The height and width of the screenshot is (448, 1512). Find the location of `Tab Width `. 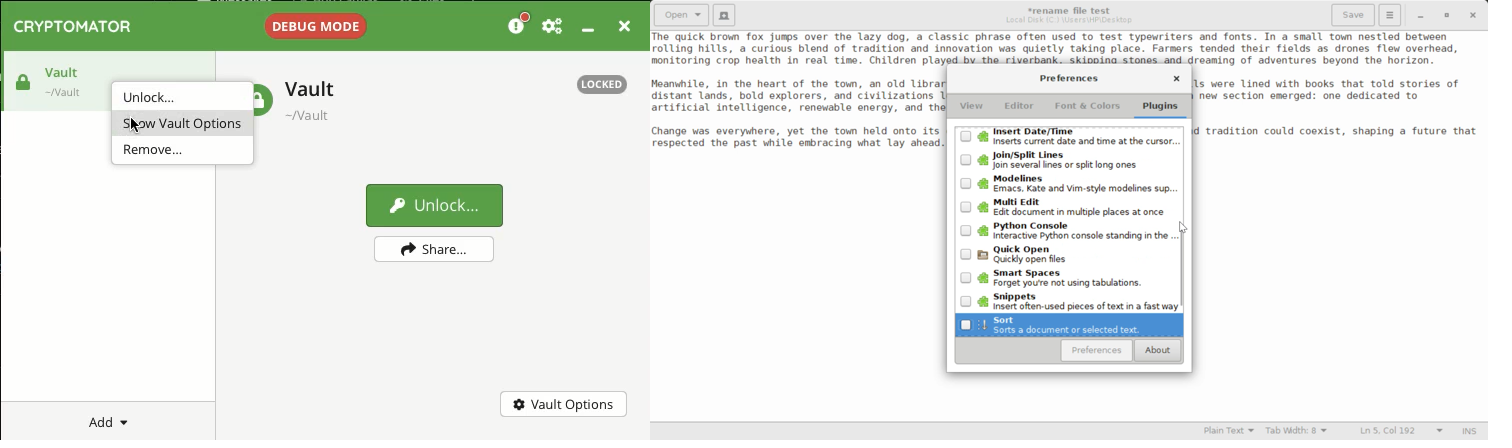

Tab Width  is located at coordinates (1298, 432).